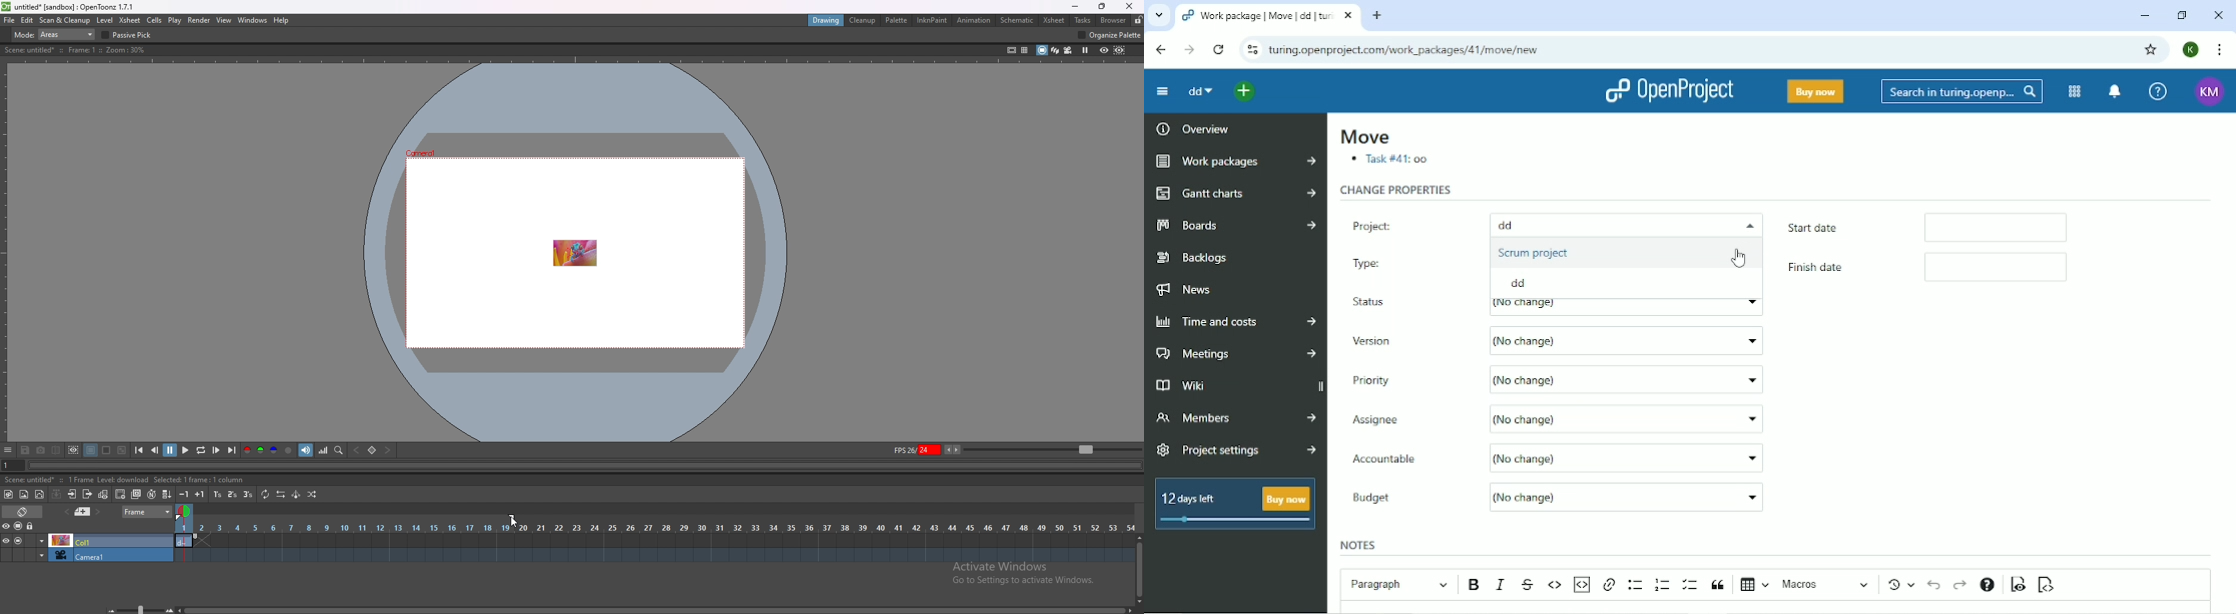 The width and height of the screenshot is (2240, 616). What do you see at coordinates (155, 450) in the screenshot?
I see `previous` at bounding box center [155, 450].